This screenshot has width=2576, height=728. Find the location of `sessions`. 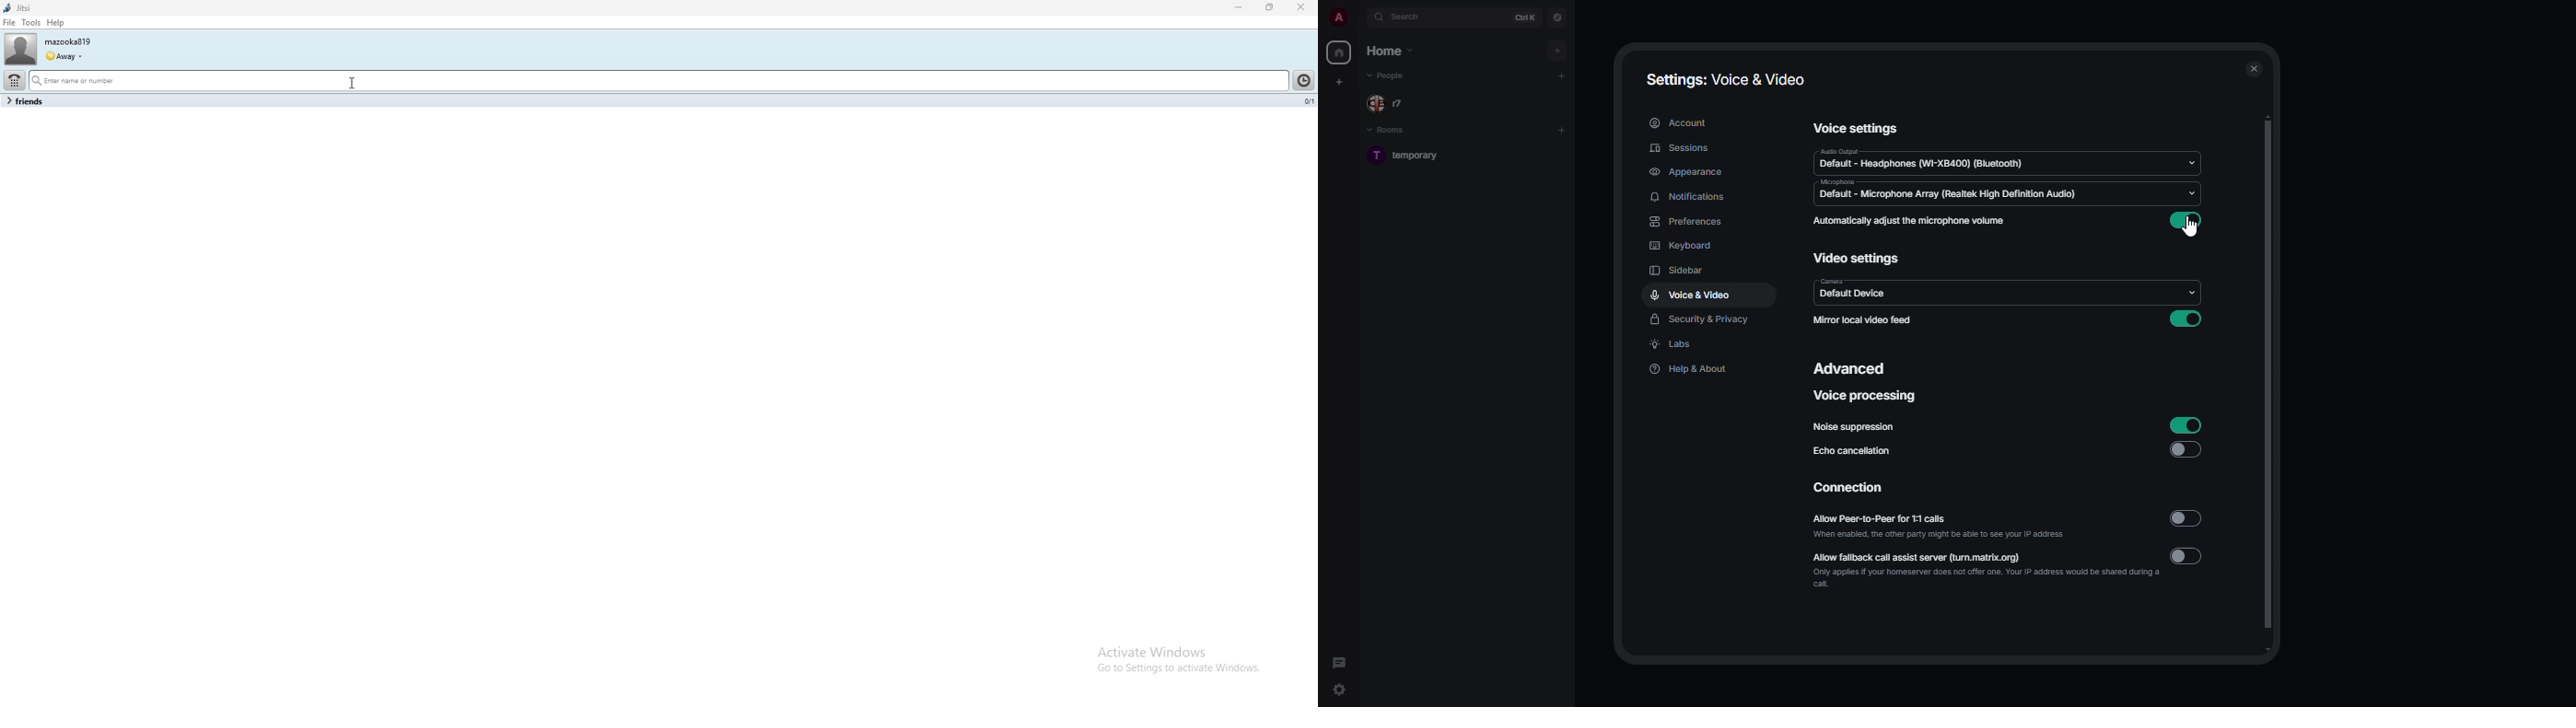

sessions is located at coordinates (1682, 148).